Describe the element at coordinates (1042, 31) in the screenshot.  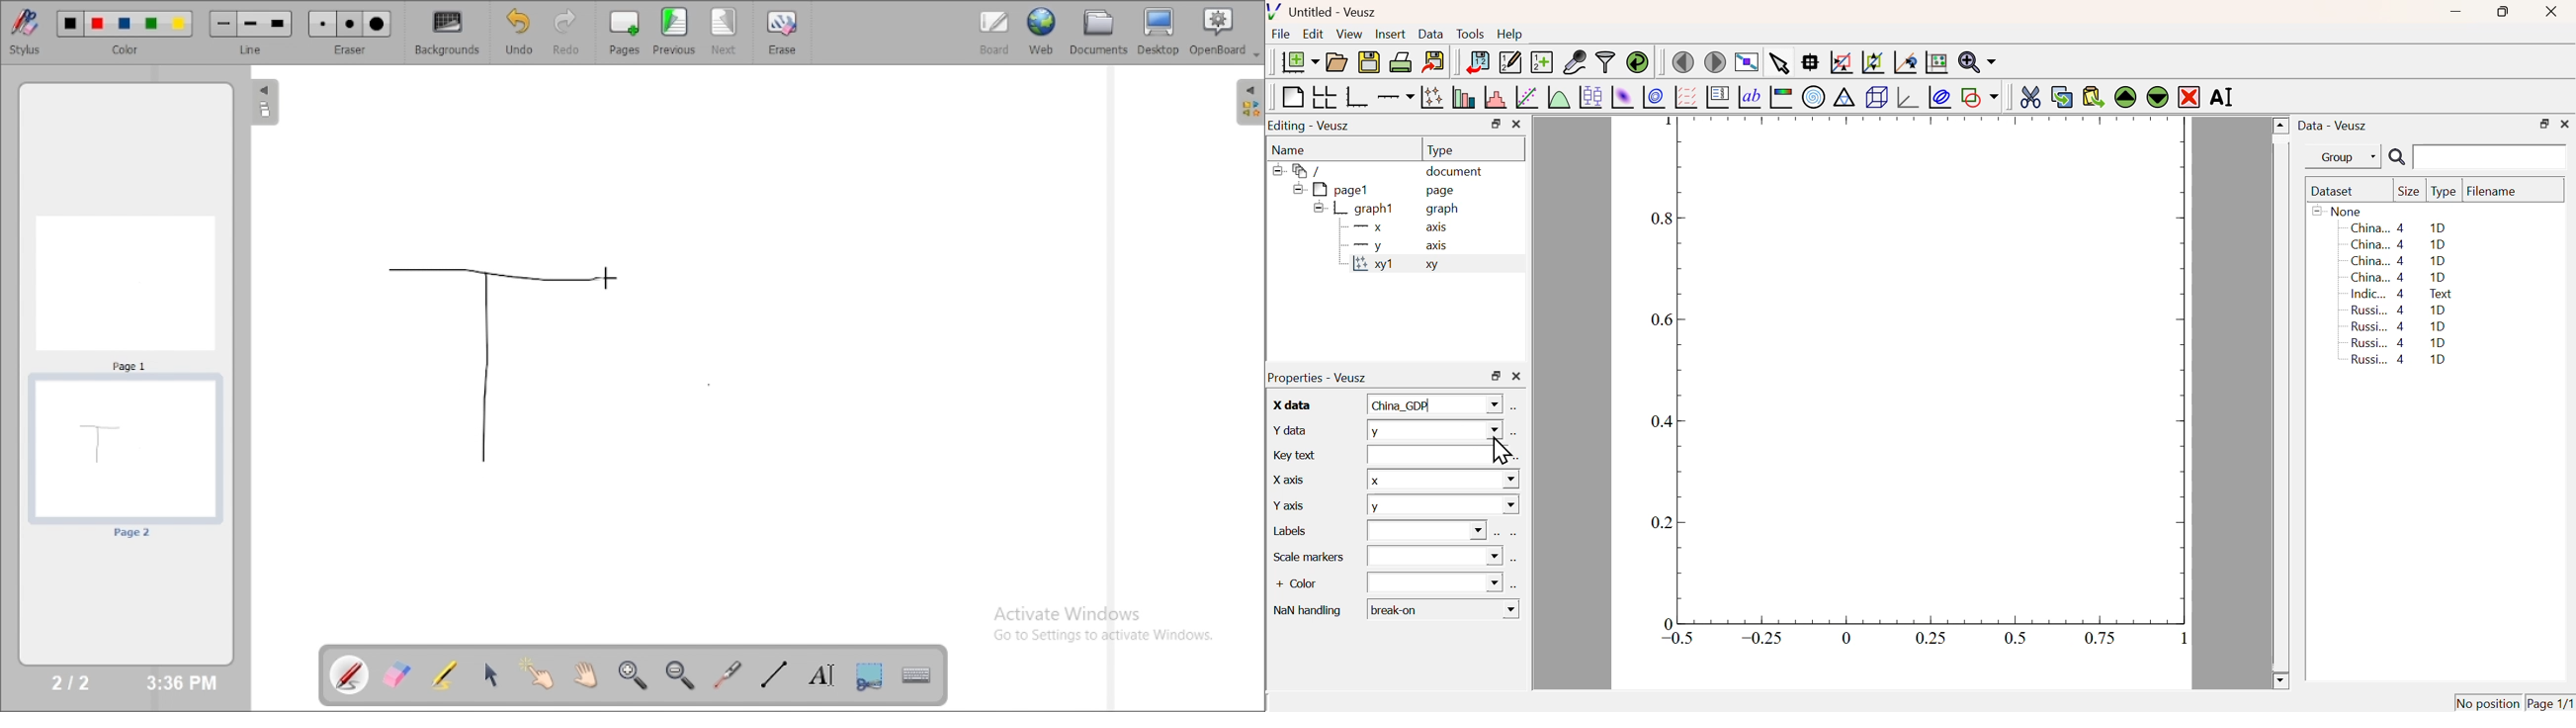
I see `web` at that location.